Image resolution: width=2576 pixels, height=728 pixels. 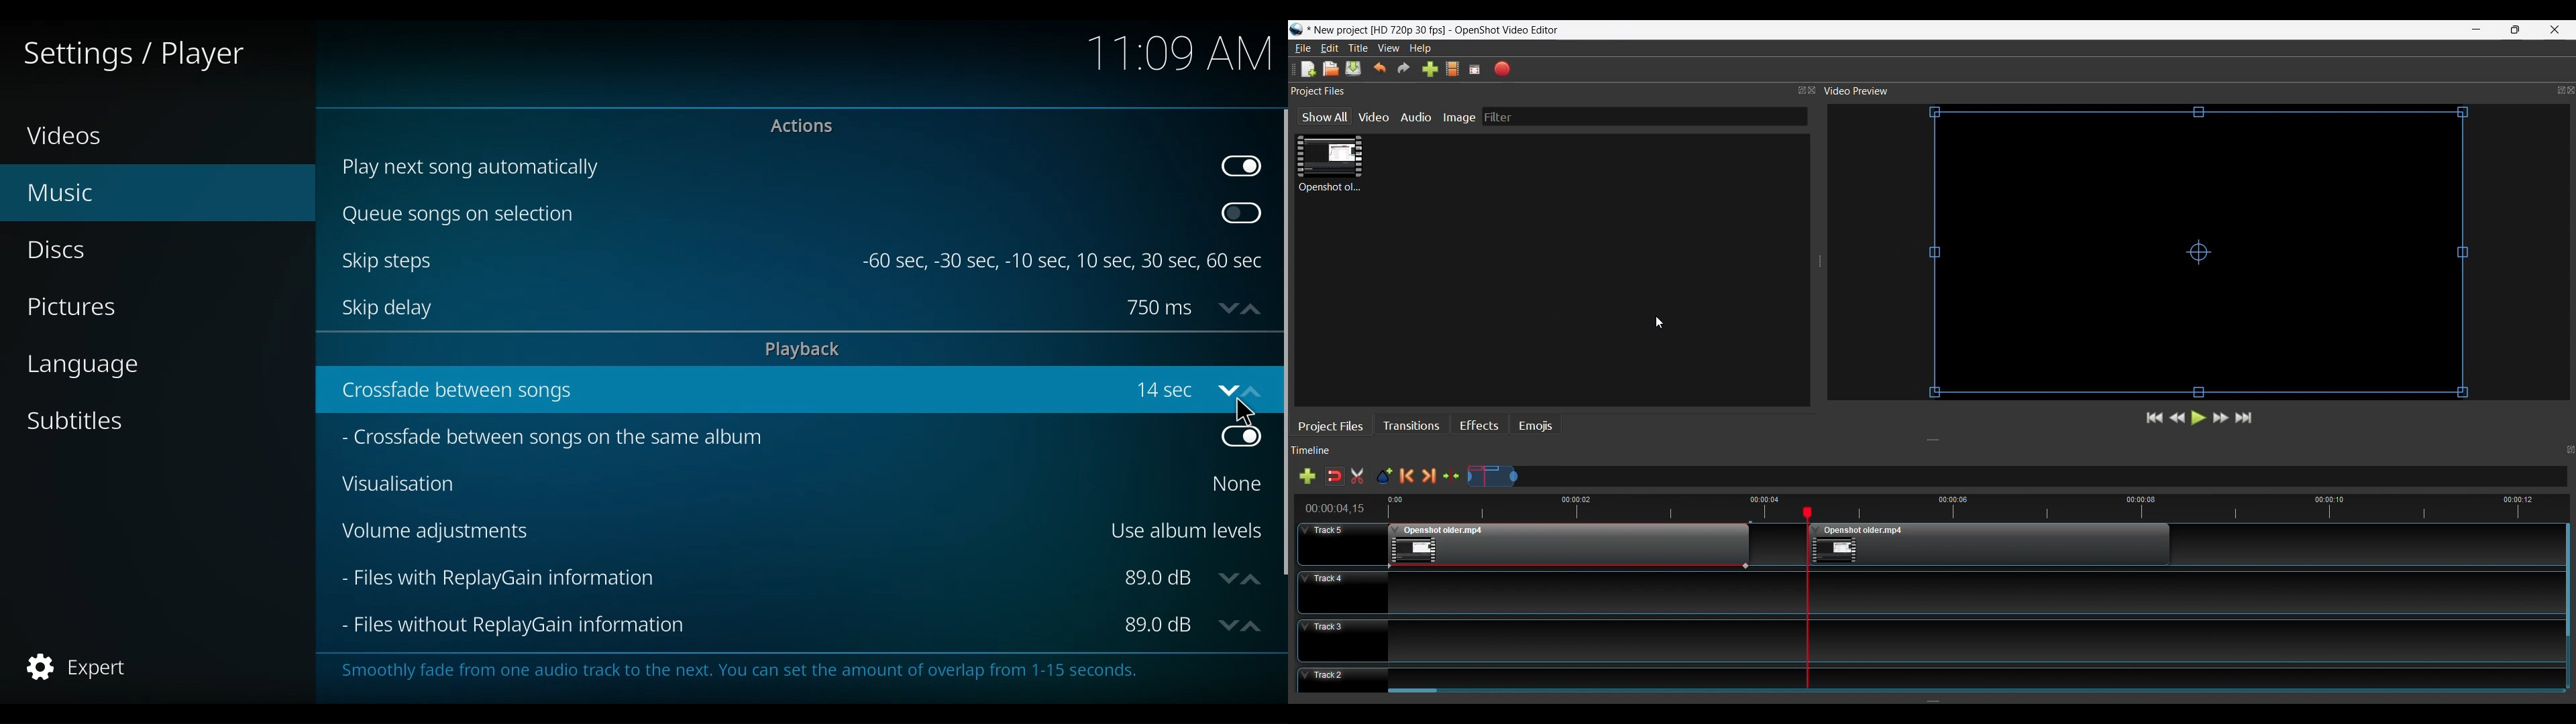 What do you see at coordinates (1331, 48) in the screenshot?
I see `Edit` at bounding box center [1331, 48].